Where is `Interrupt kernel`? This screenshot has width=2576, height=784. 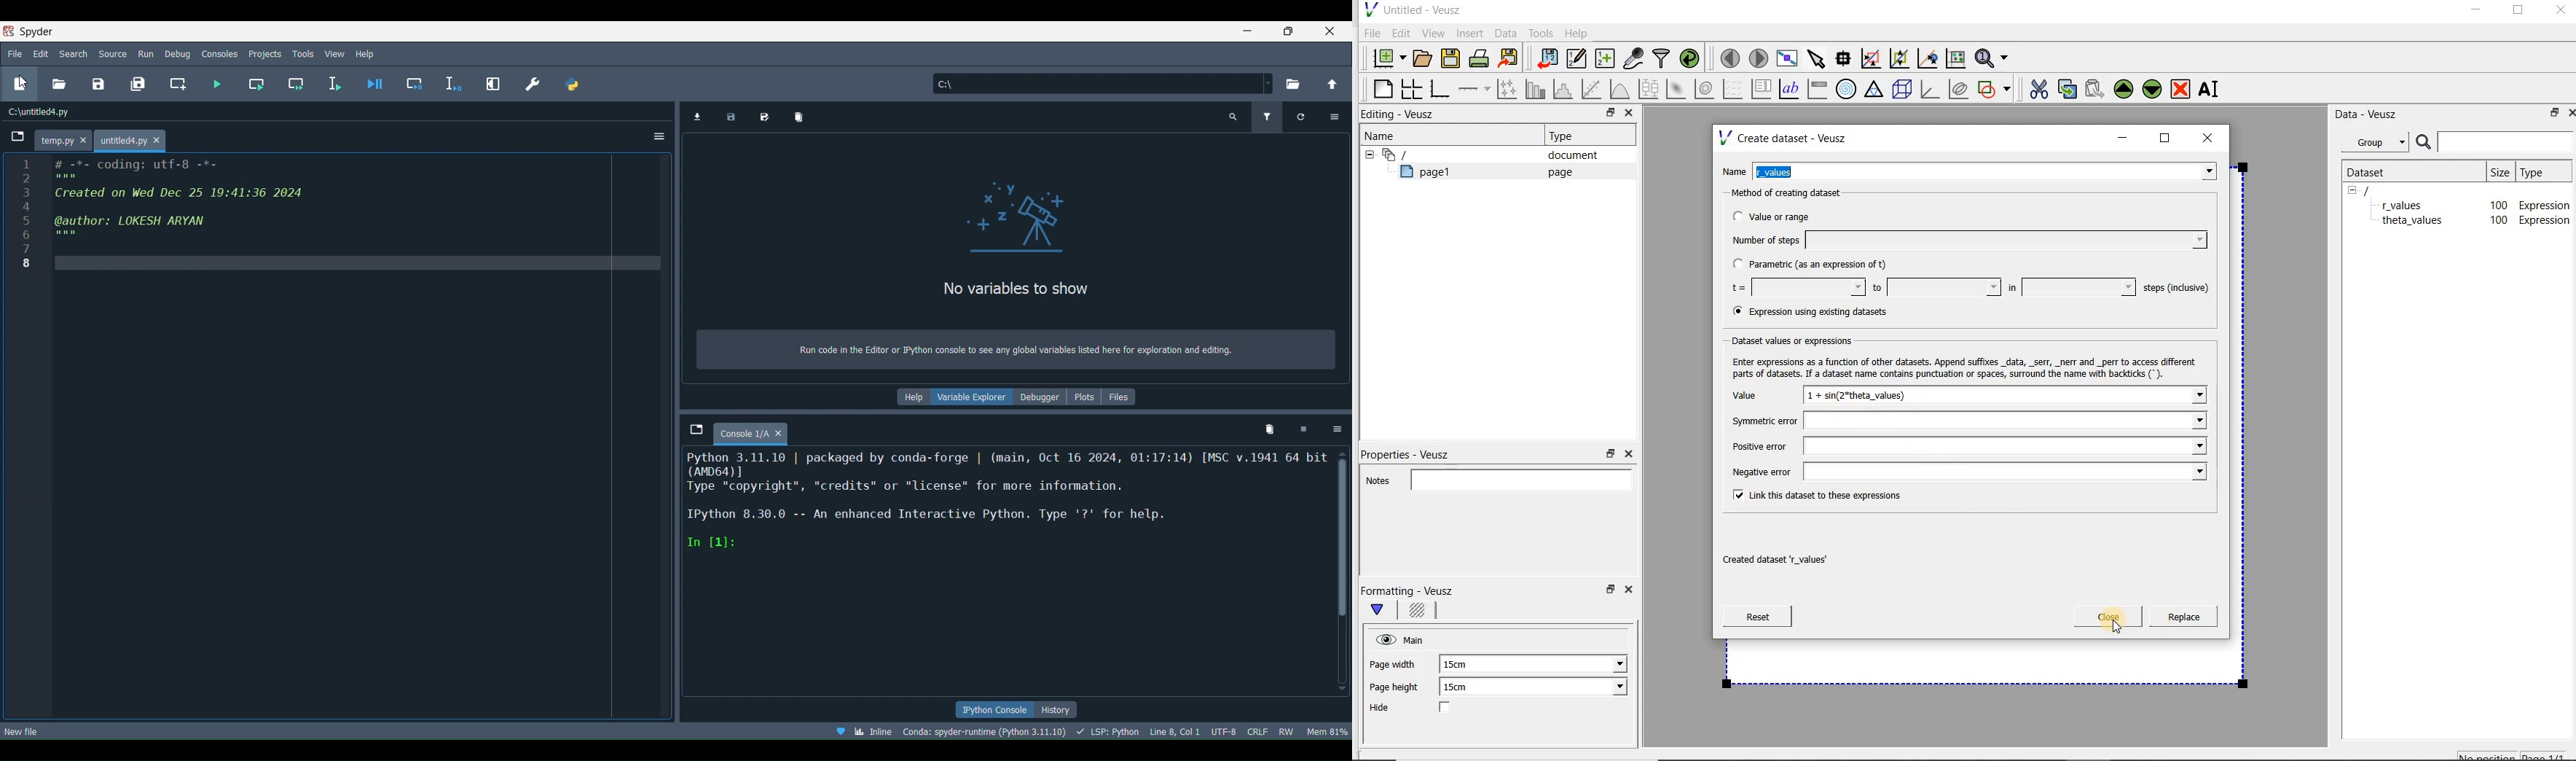
Interrupt kernel is located at coordinates (1304, 428).